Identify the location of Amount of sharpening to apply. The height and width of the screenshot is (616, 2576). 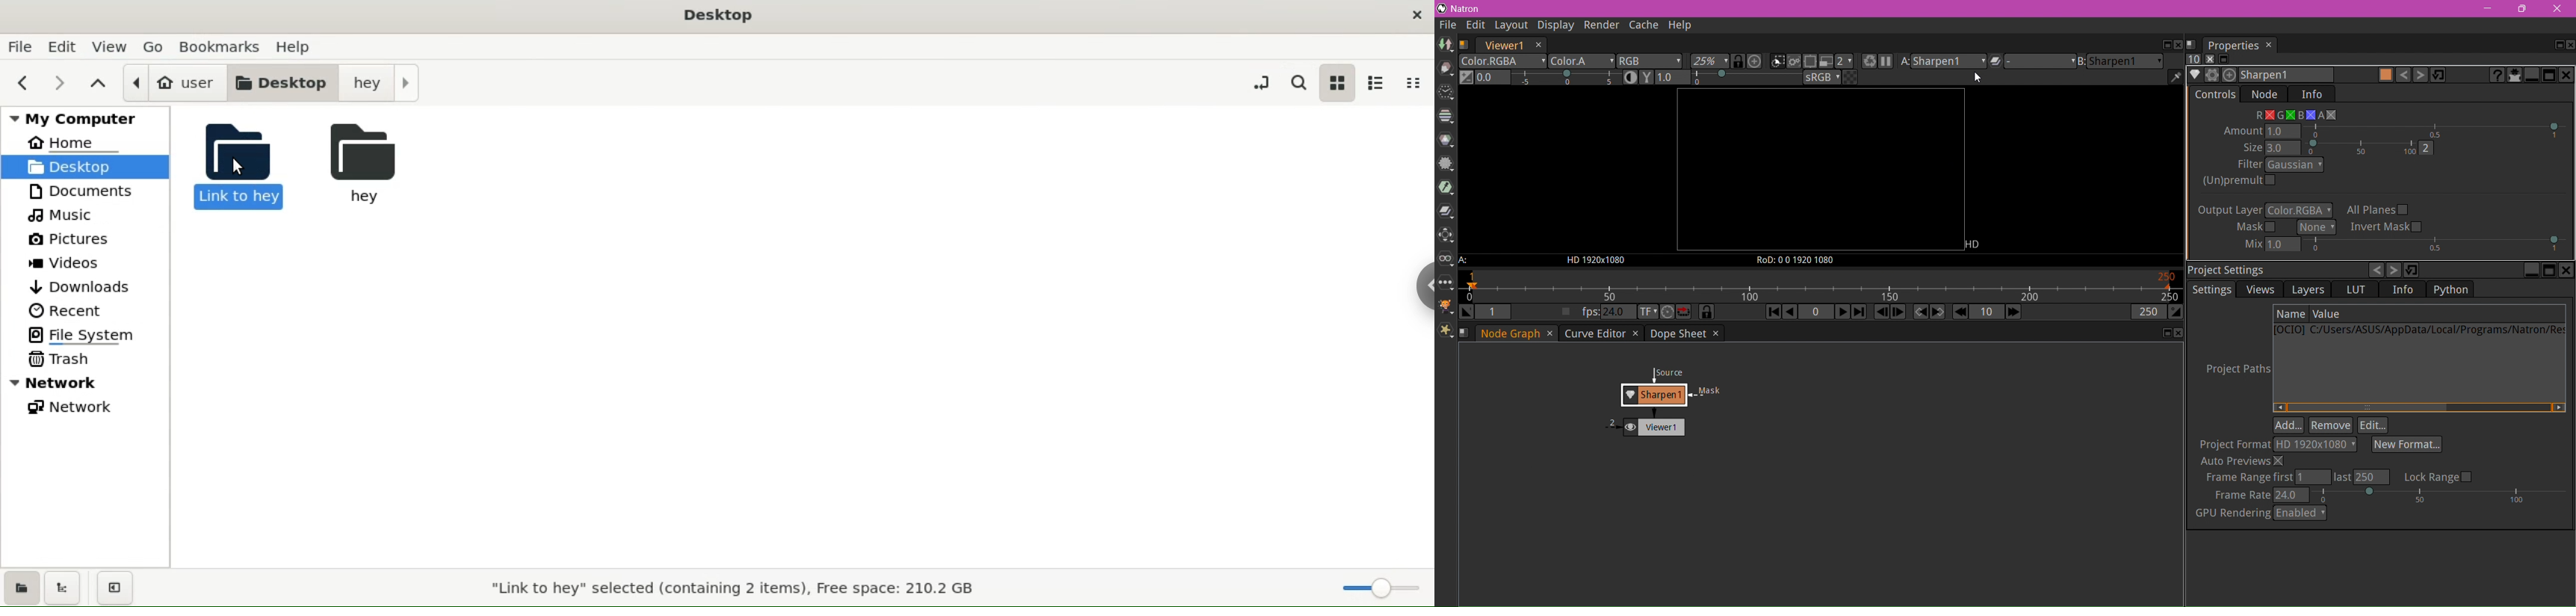
(2397, 130).